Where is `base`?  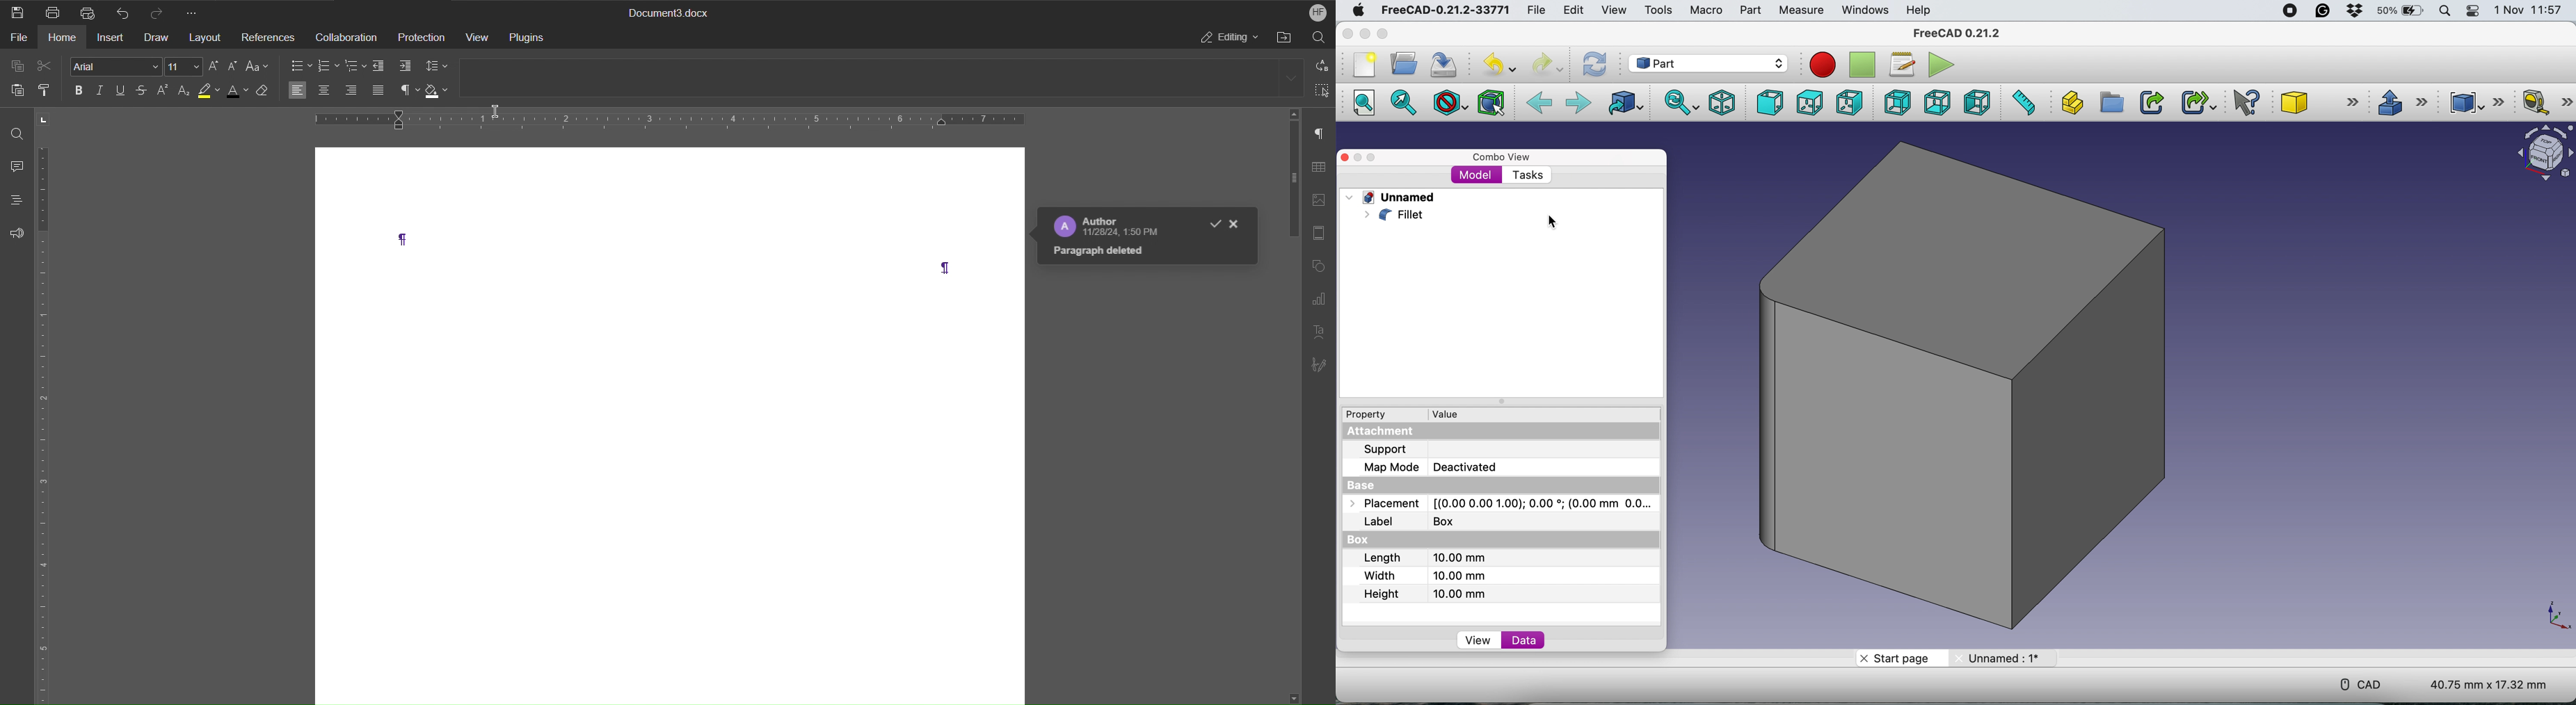 base is located at coordinates (1366, 486).